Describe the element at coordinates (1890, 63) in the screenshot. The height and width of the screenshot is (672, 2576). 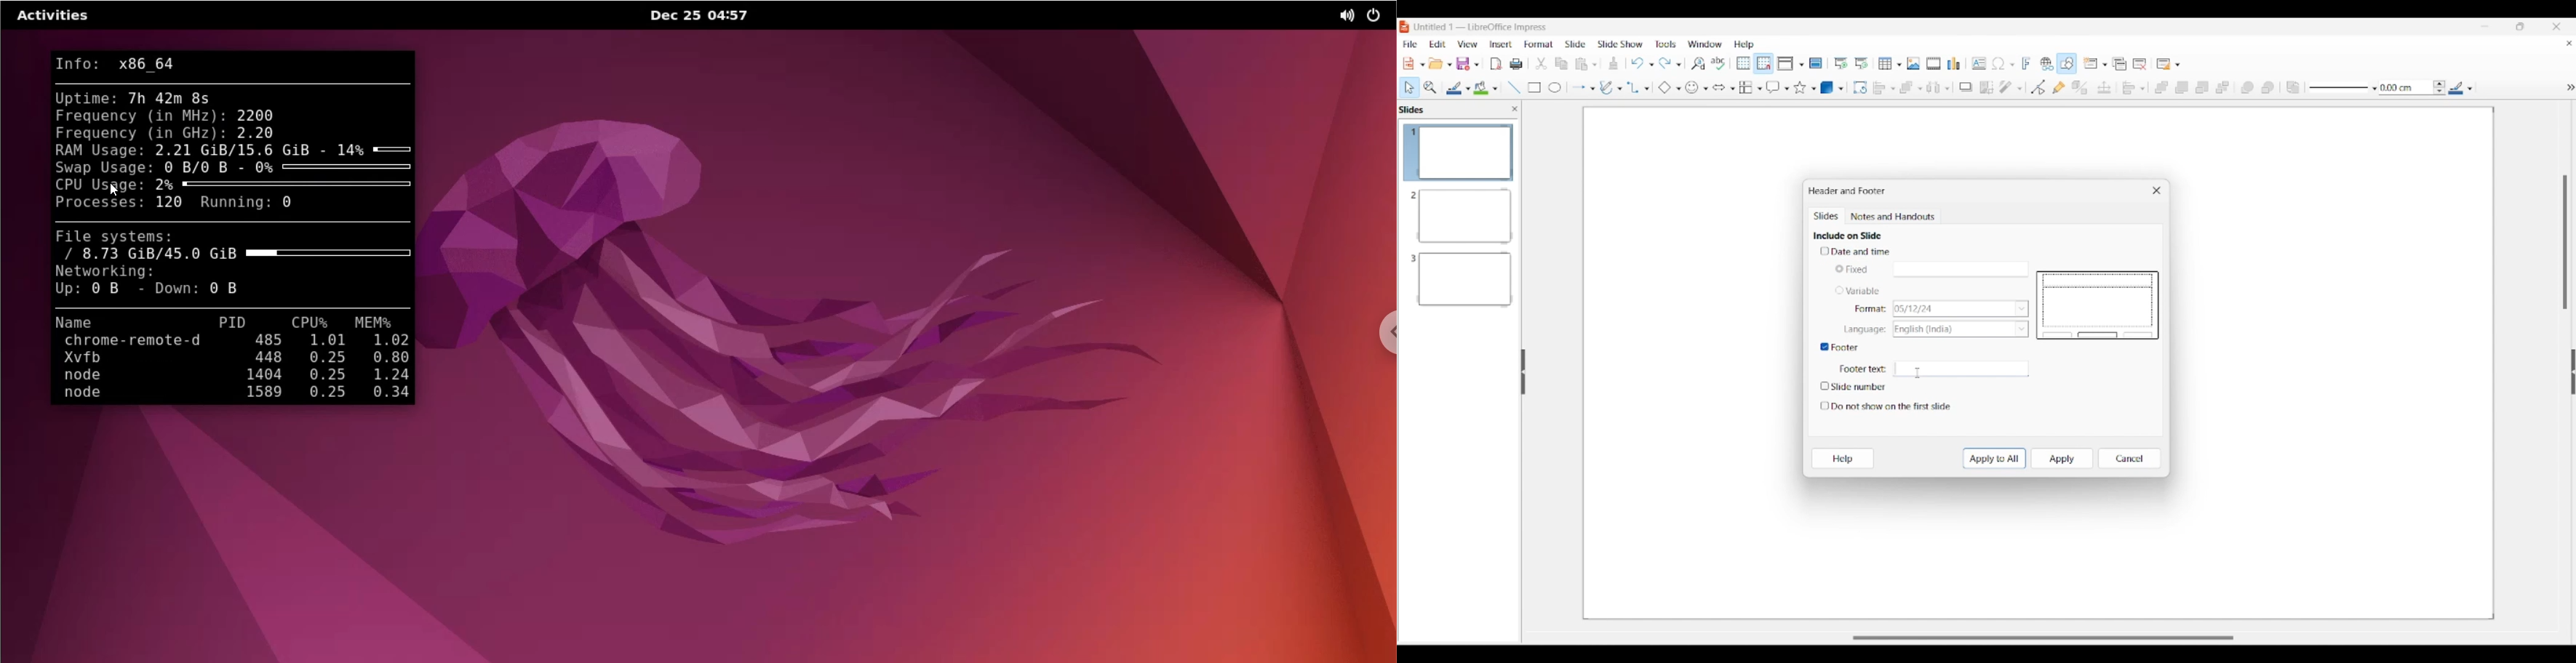
I see `Insert table options` at that location.